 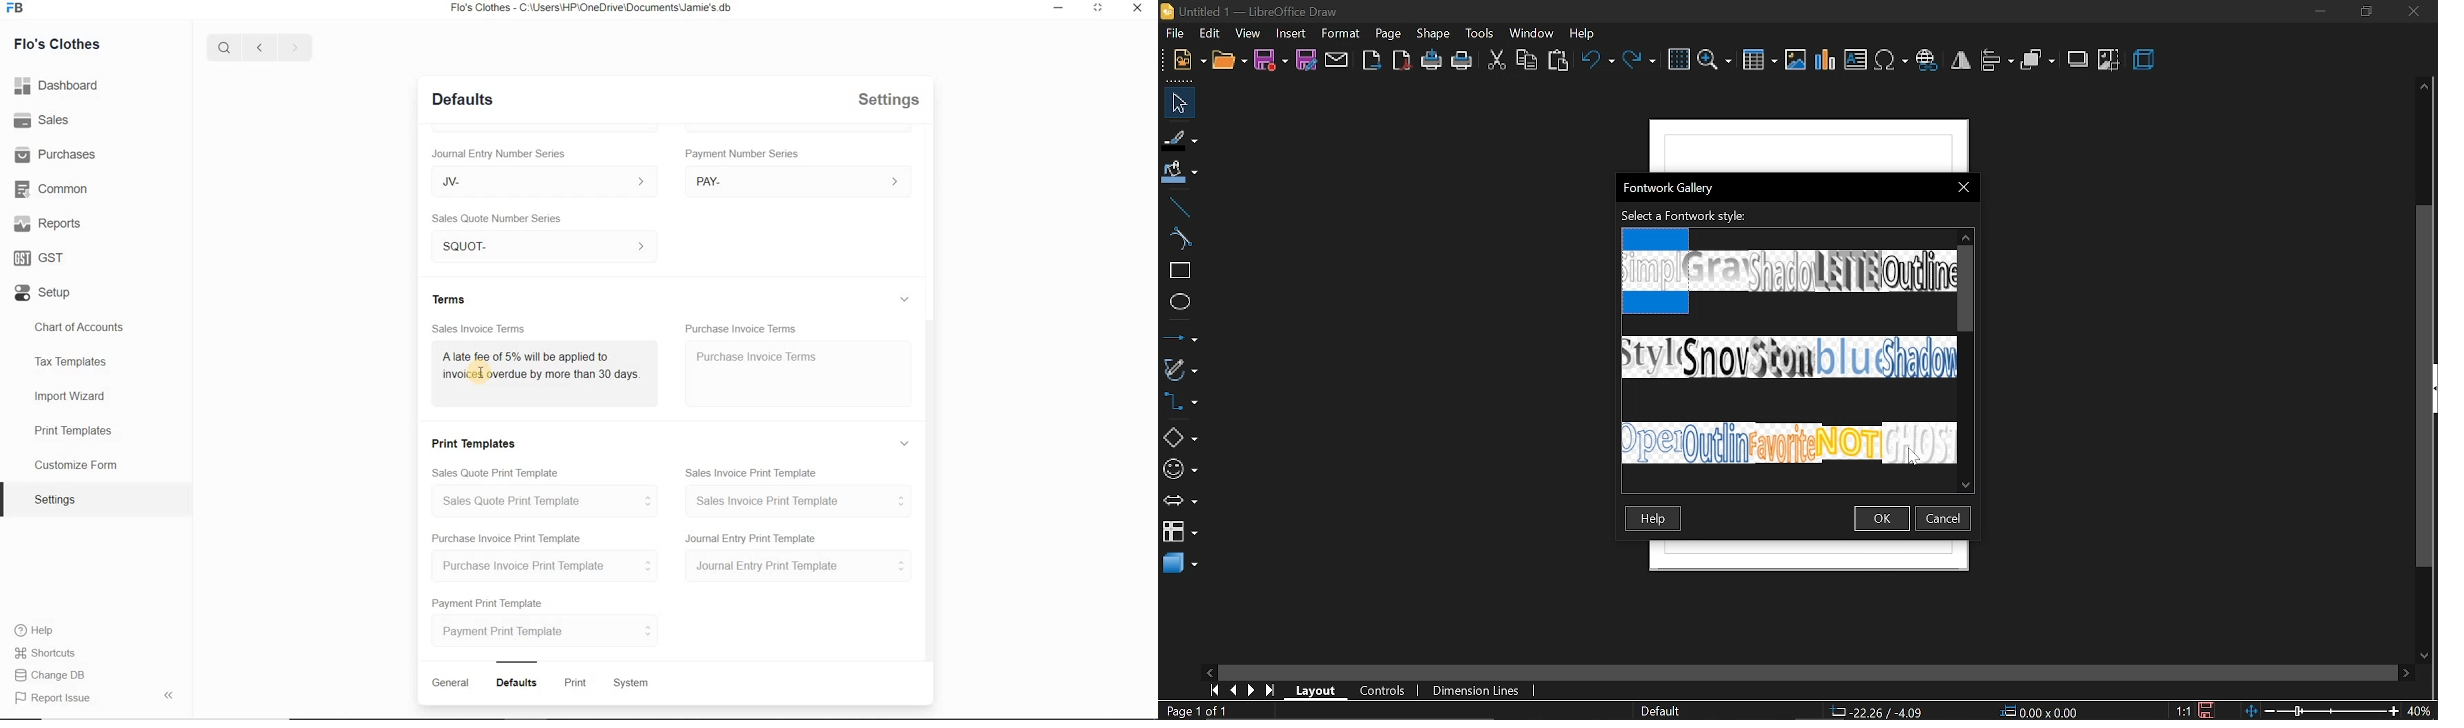 What do you see at coordinates (1176, 240) in the screenshot?
I see `curve` at bounding box center [1176, 240].